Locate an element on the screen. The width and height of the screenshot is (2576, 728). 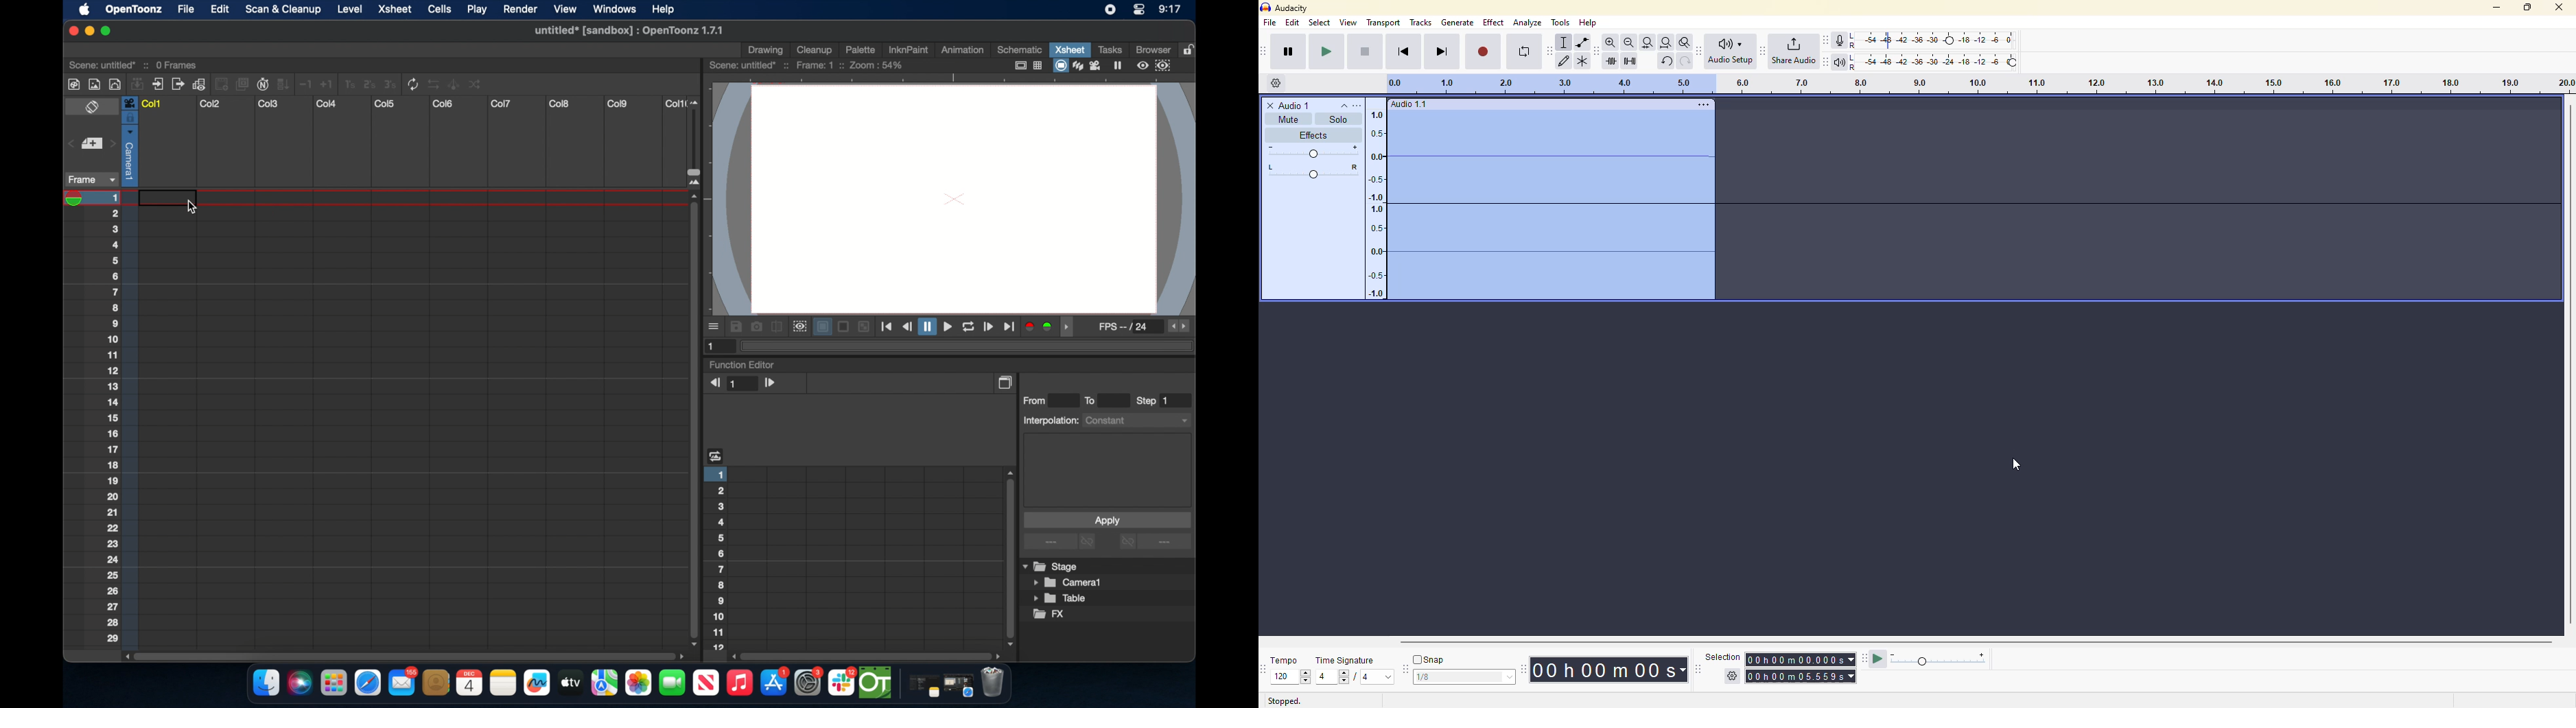
audio is located at coordinates (1409, 104).